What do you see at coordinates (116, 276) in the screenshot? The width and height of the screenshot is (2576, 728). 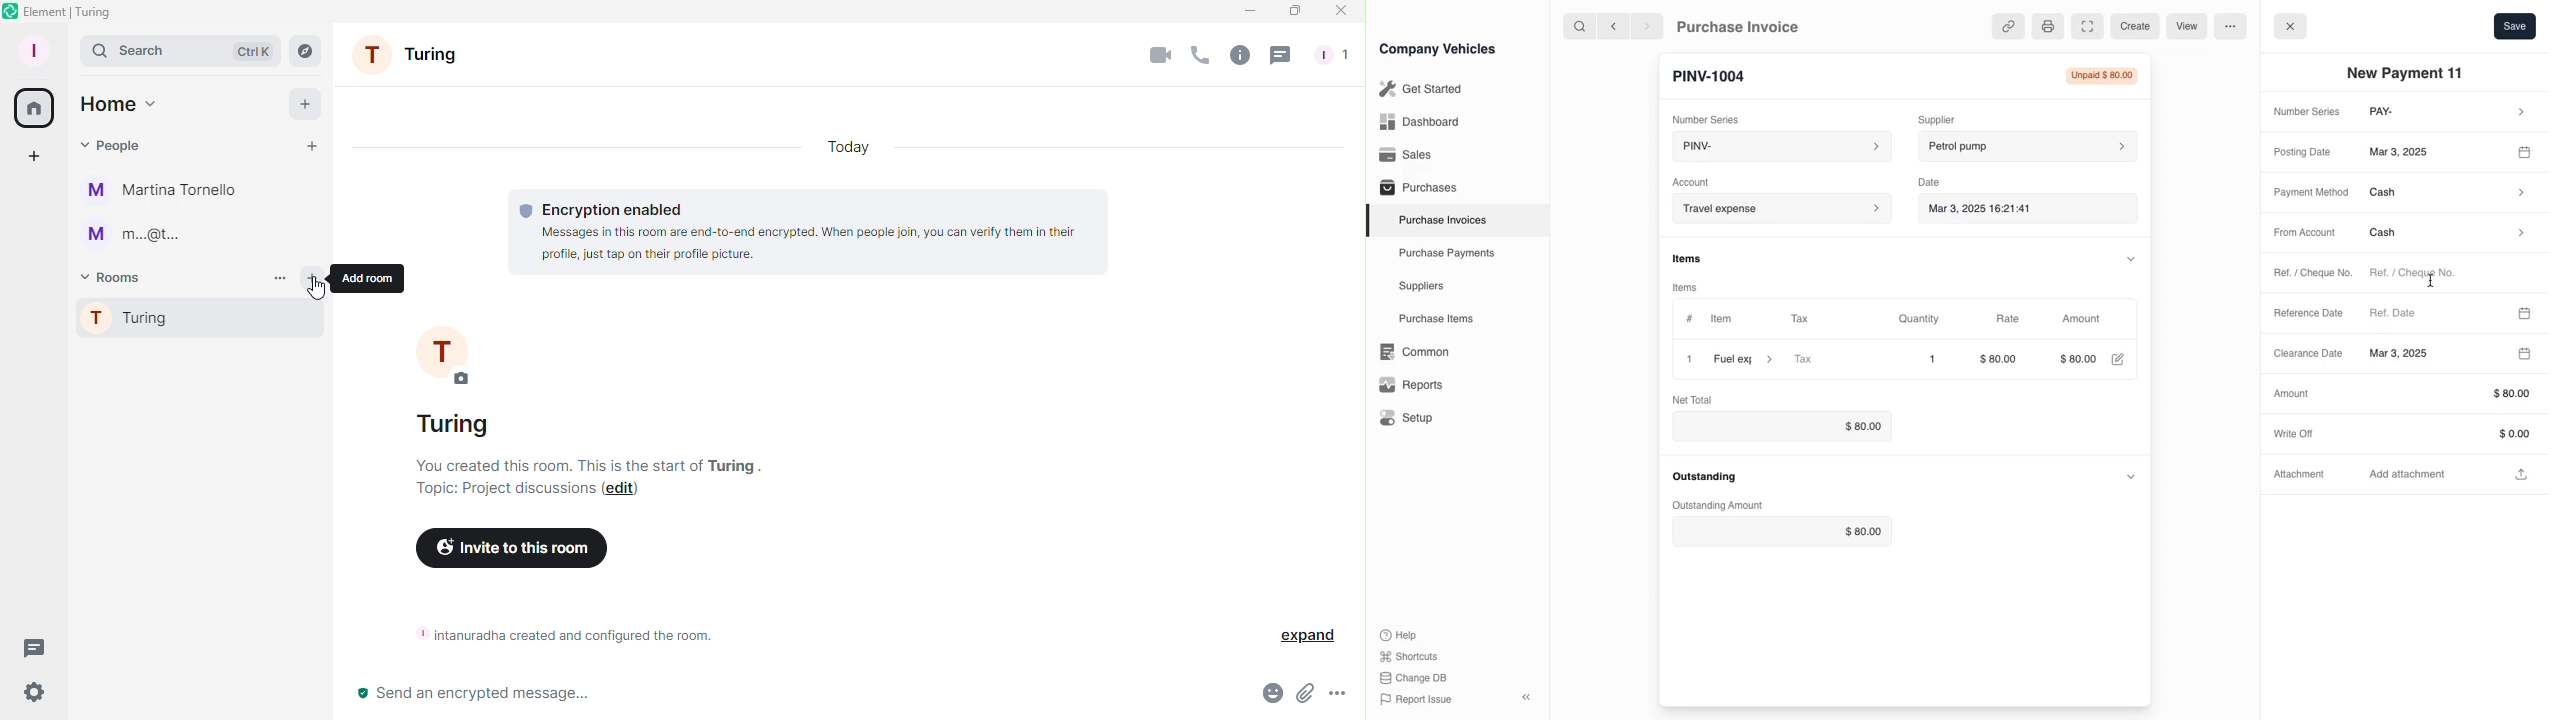 I see `Rooms` at bounding box center [116, 276].